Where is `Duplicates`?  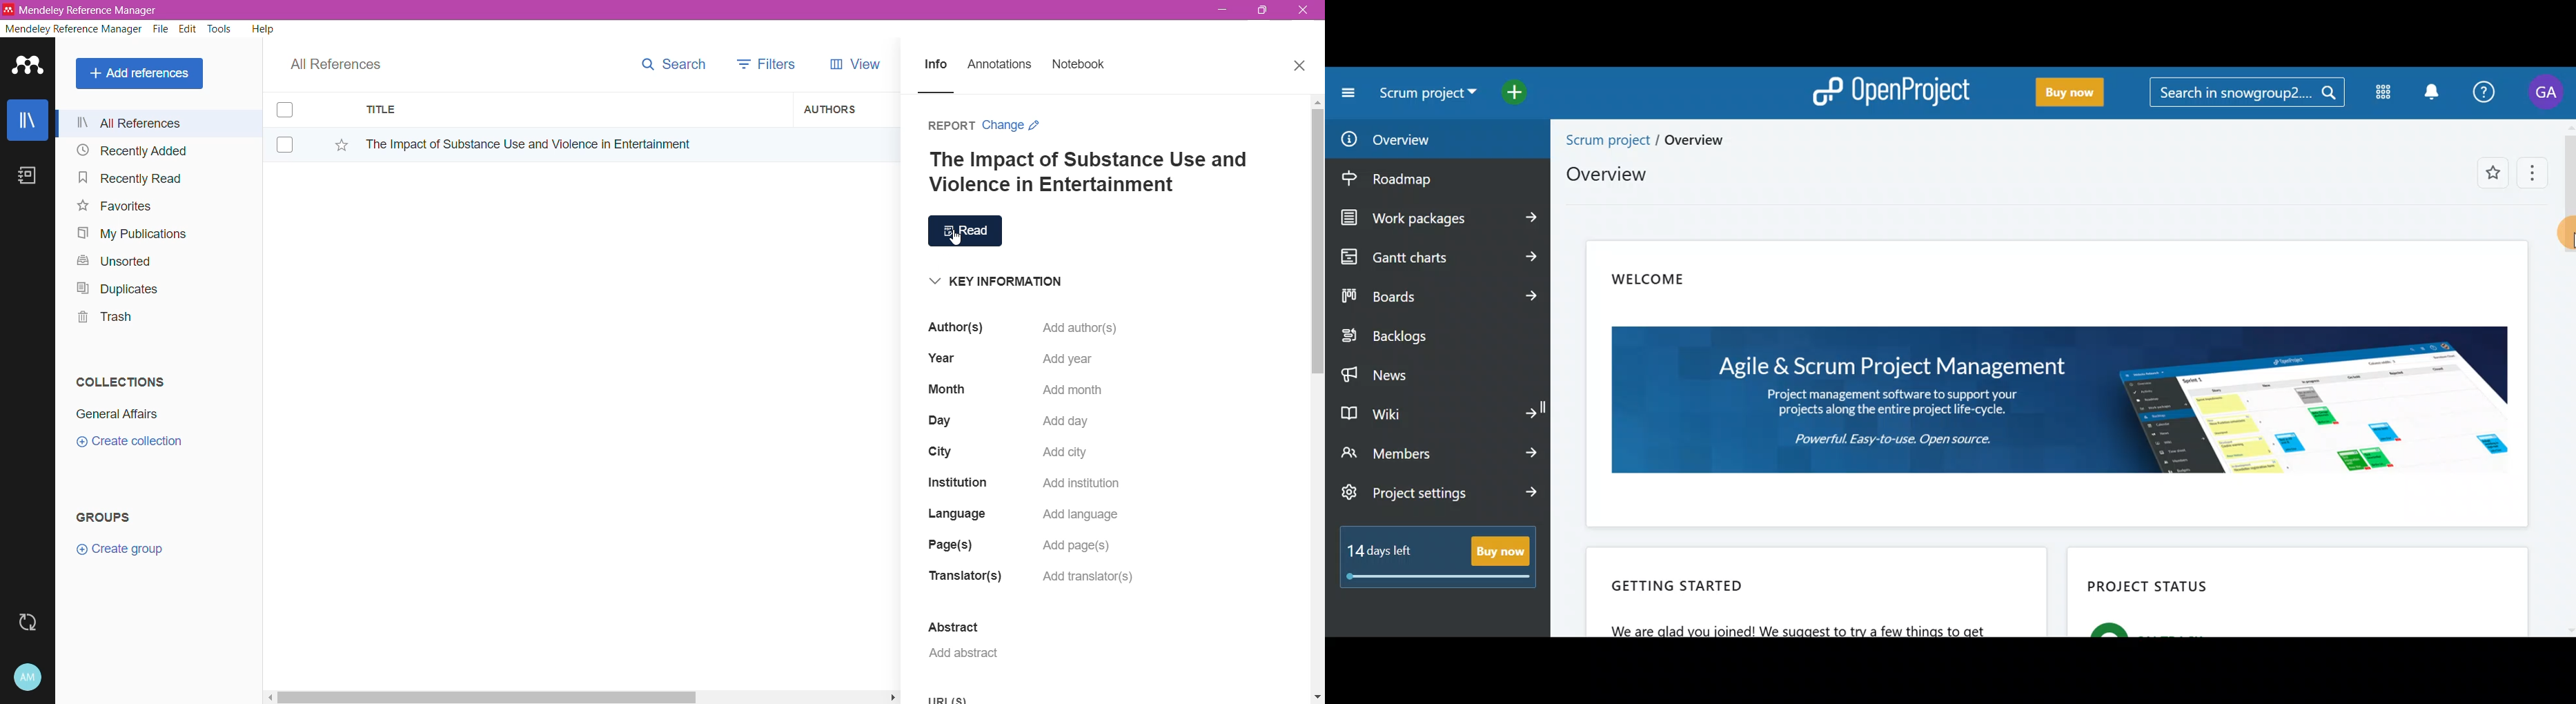 Duplicates is located at coordinates (118, 290).